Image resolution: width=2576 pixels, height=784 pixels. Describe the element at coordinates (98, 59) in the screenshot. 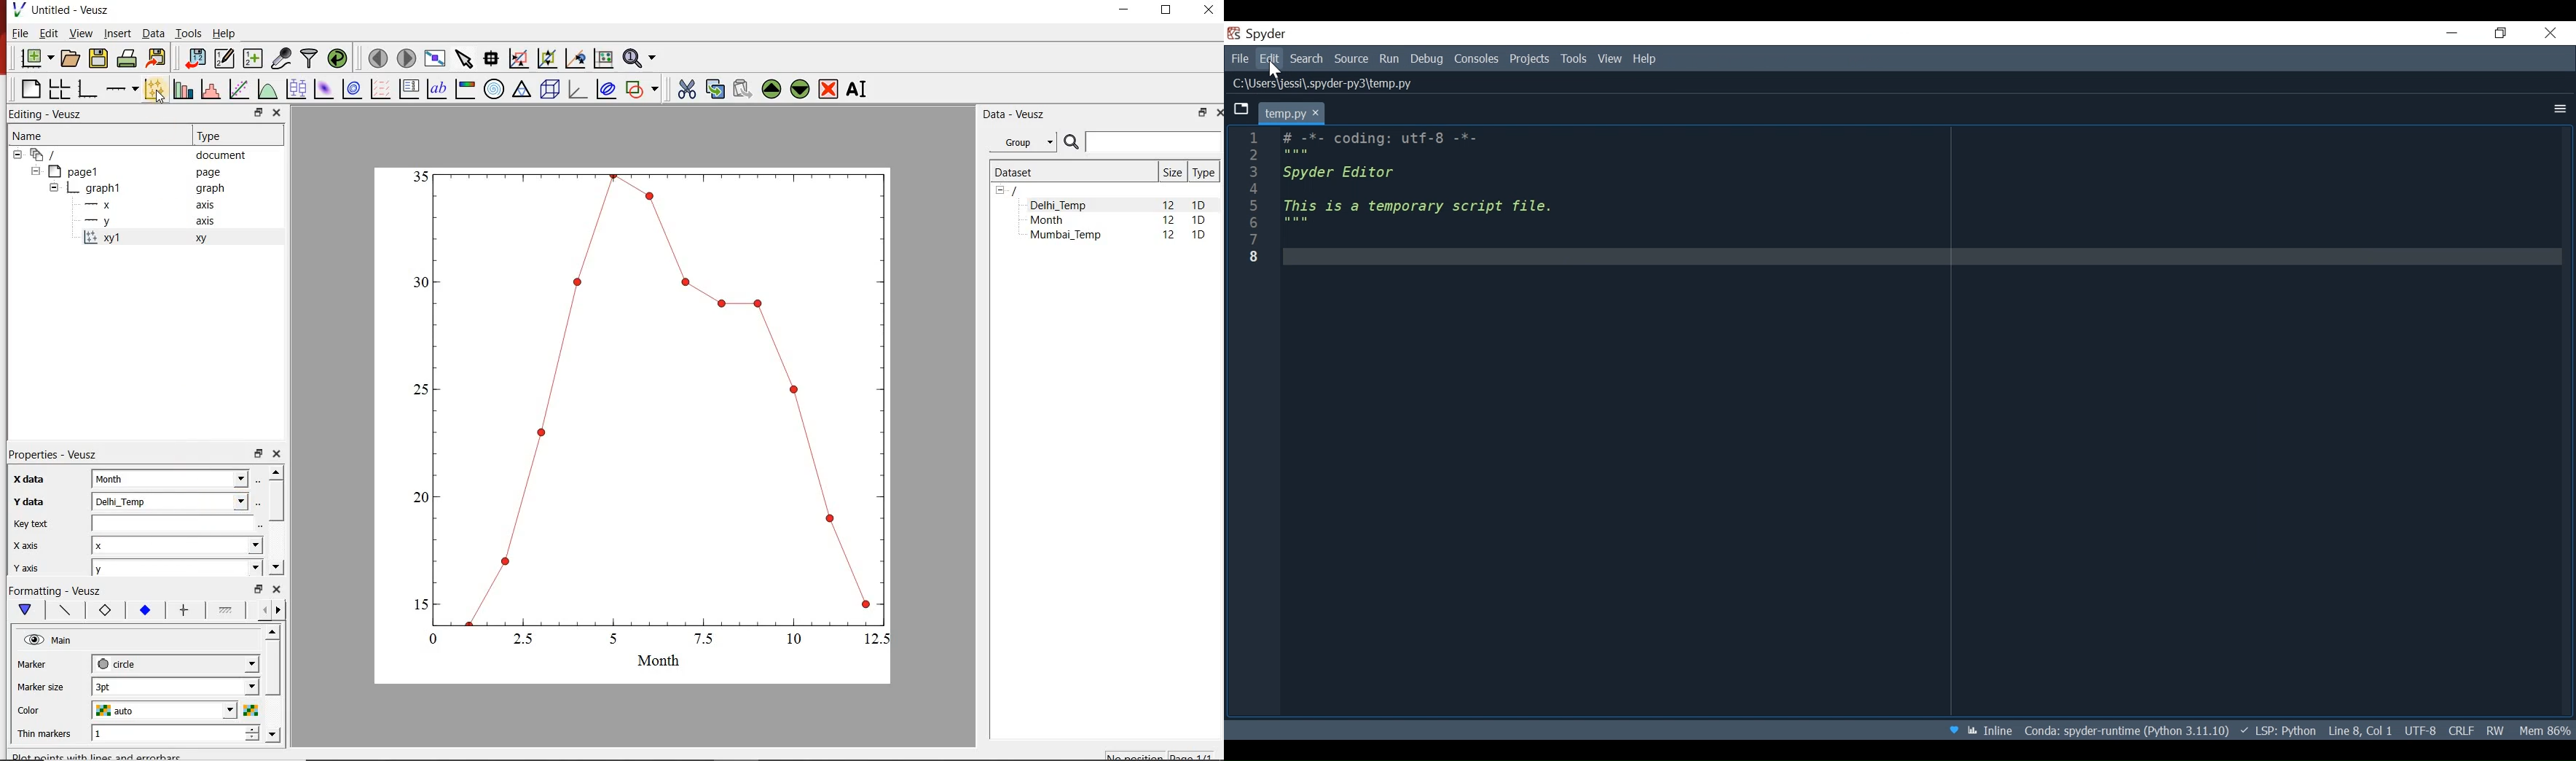

I see `save the document` at that location.